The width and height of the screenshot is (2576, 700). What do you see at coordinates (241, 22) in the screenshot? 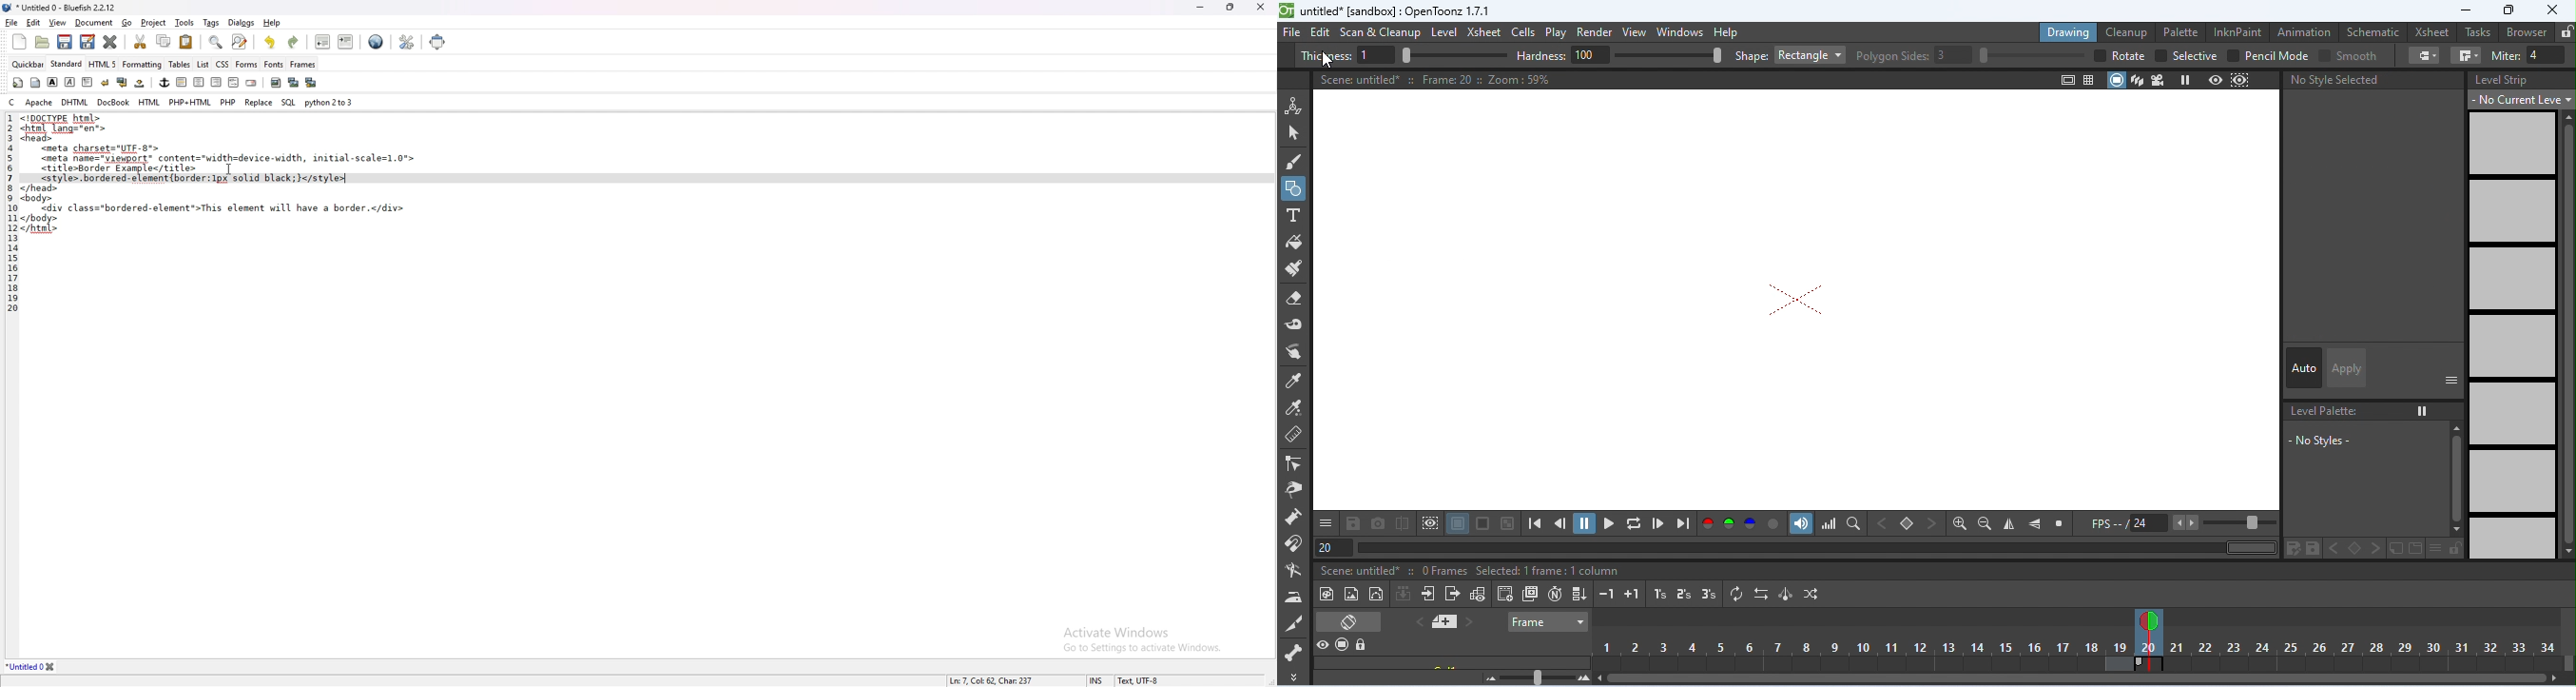
I see `dialogs` at bounding box center [241, 22].